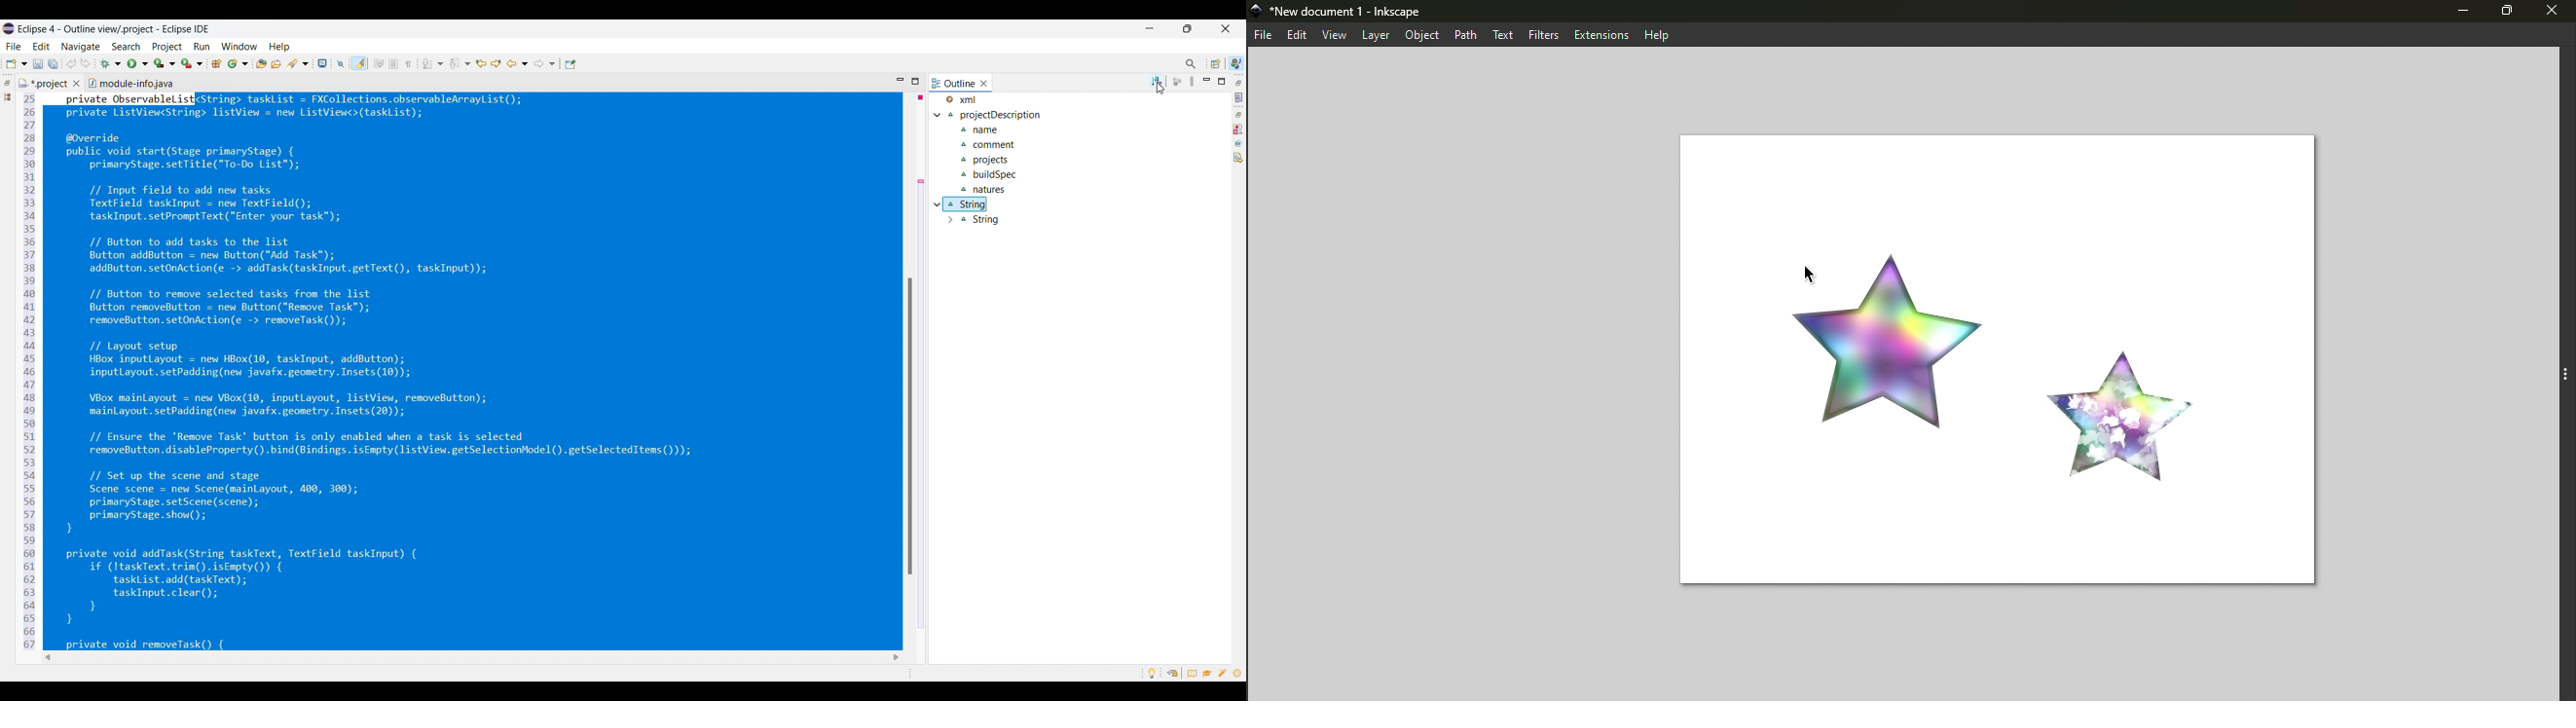 This screenshot has width=2576, height=728. I want to click on Close tab, so click(984, 83).